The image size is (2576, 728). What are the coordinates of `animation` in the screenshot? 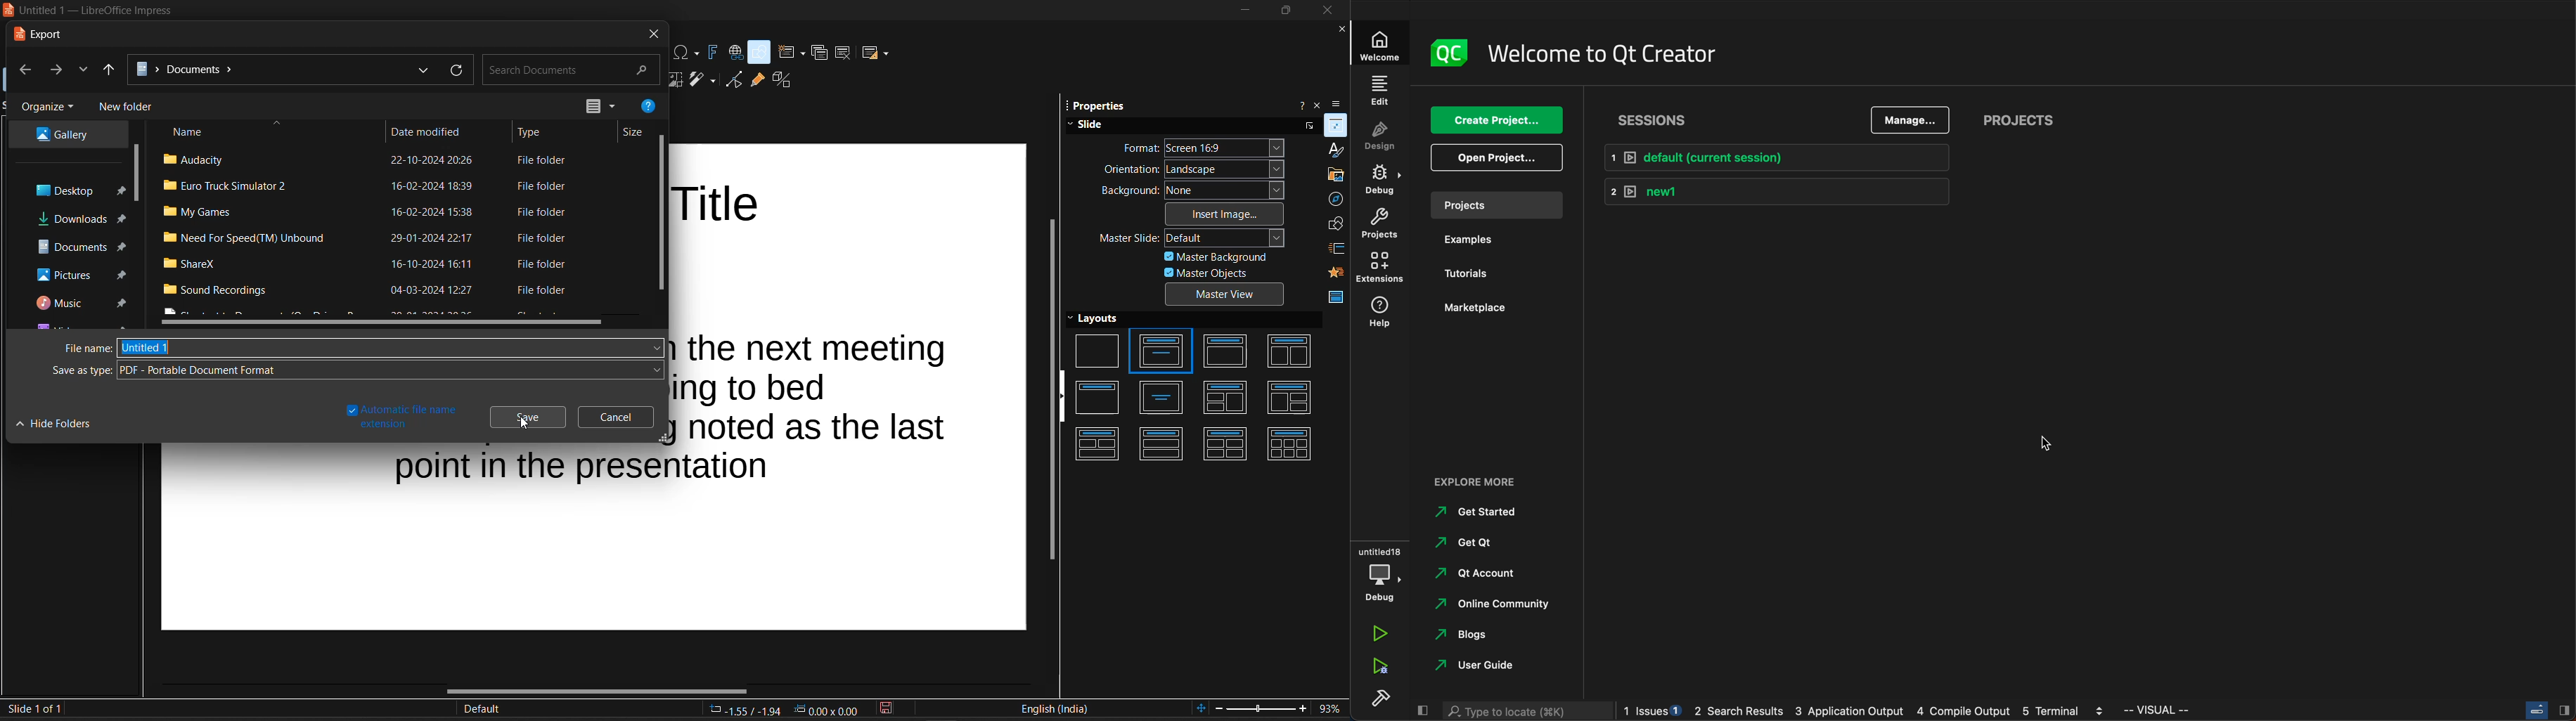 It's located at (1337, 272).